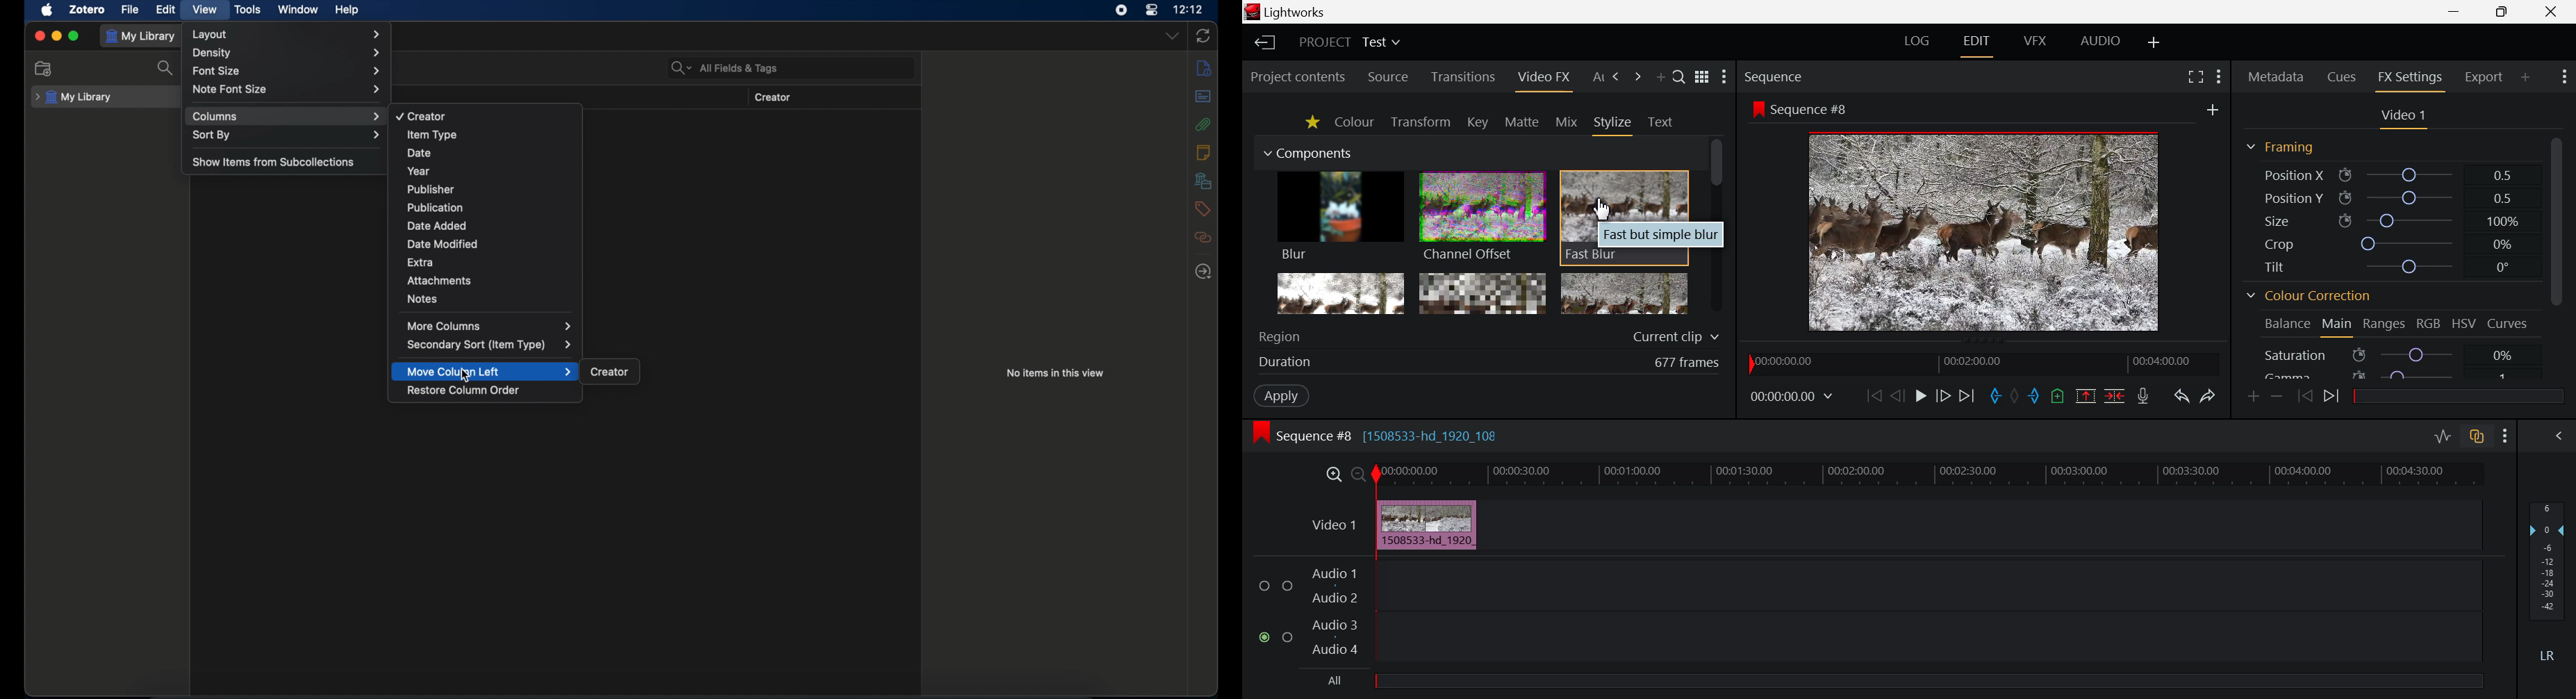 Image resolution: width=2576 pixels, height=700 pixels. What do you see at coordinates (1929, 473) in the screenshot?
I see `Project Timeline` at bounding box center [1929, 473].